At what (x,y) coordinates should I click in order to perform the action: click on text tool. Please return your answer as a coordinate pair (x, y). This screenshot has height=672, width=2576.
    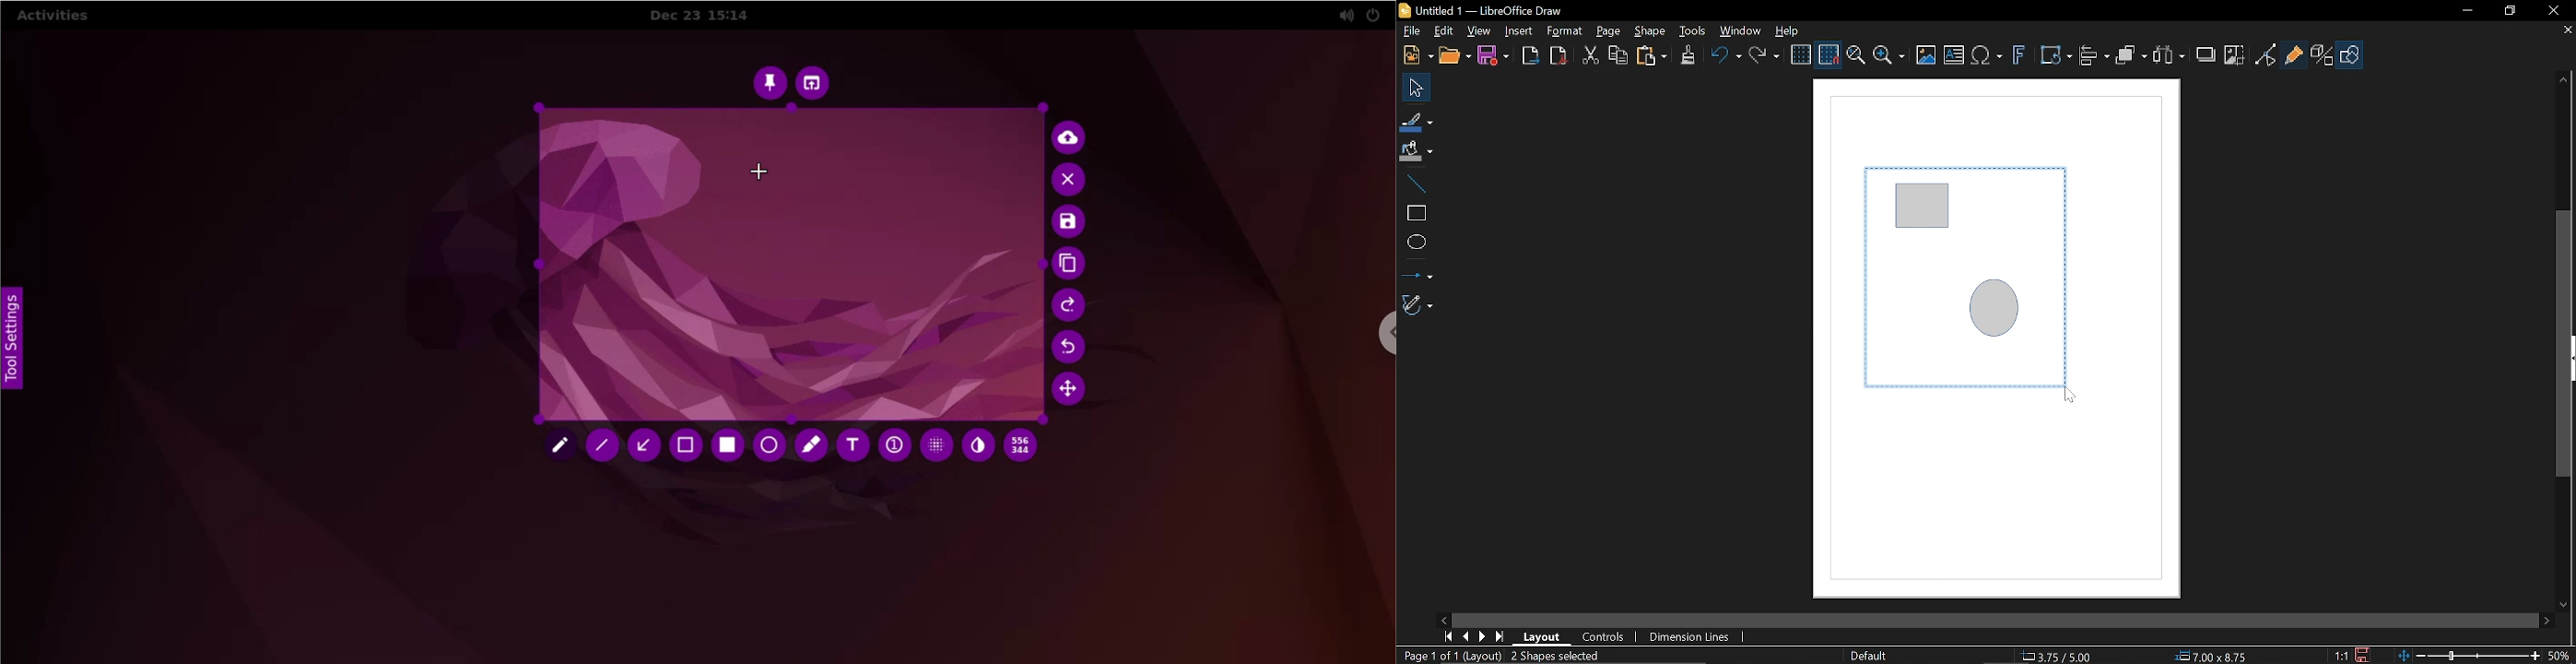
    Looking at the image, I should click on (854, 448).